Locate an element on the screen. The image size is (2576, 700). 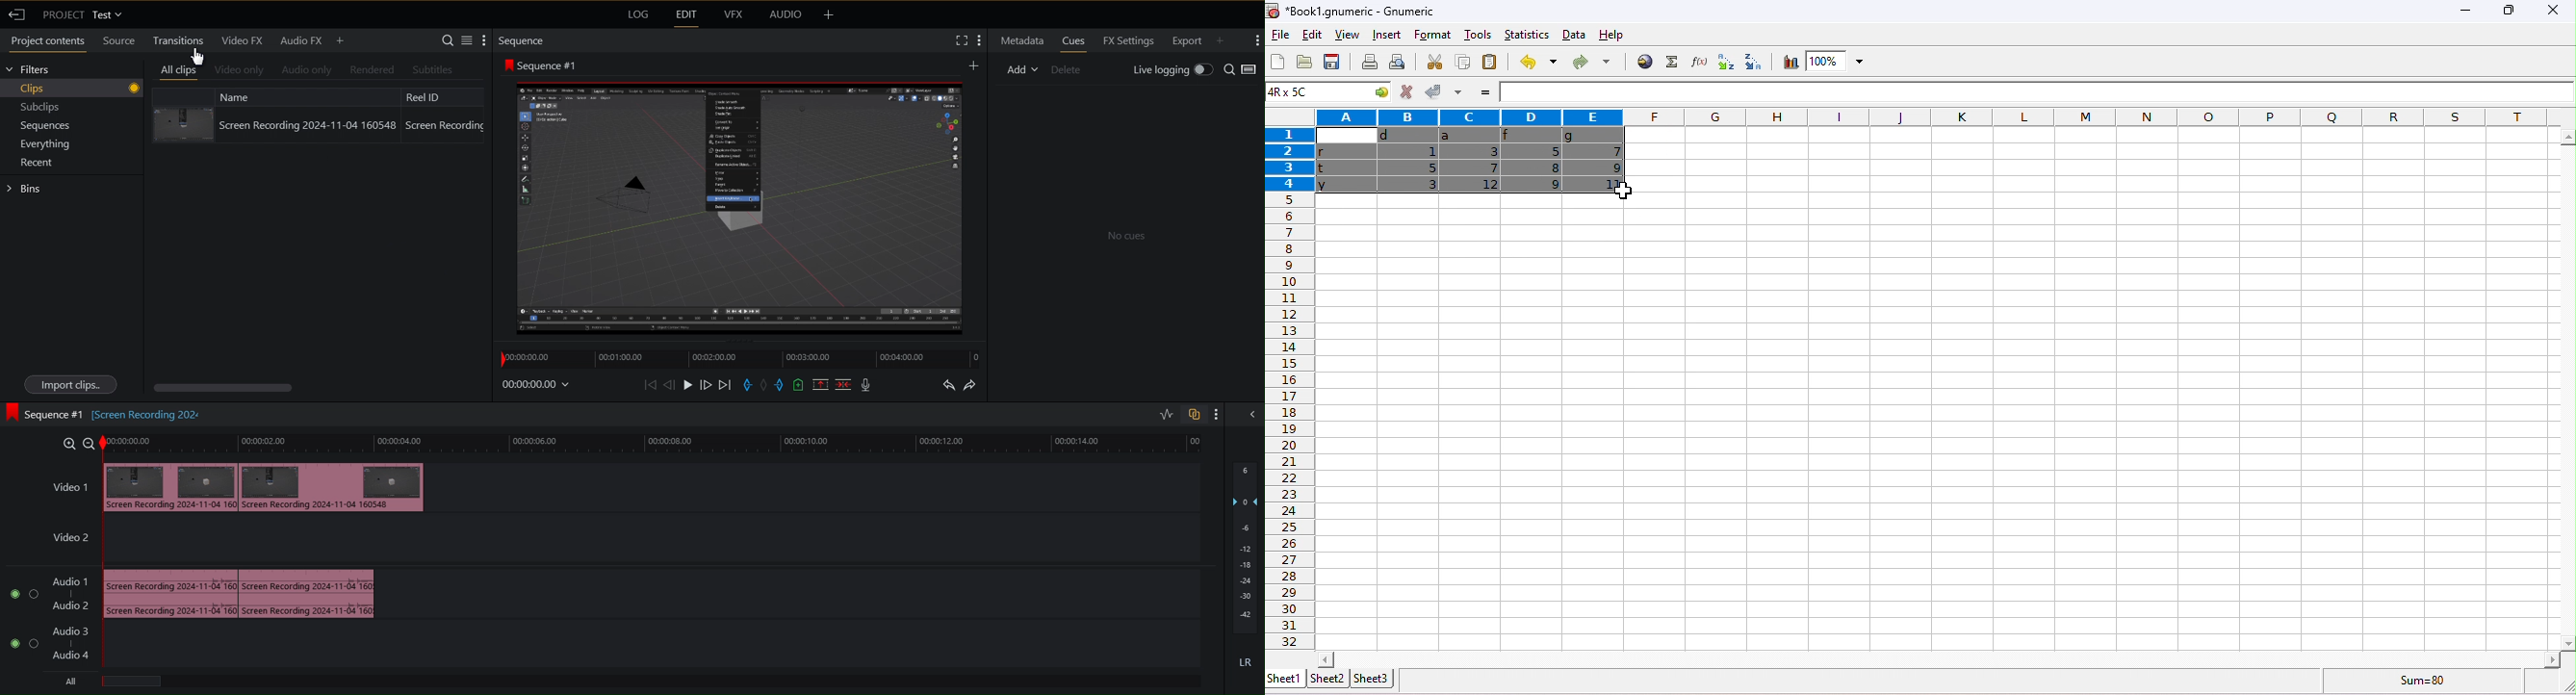
Screen Recording 2024-11-04 160548 Screen Recording is located at coordinates (355, 126).